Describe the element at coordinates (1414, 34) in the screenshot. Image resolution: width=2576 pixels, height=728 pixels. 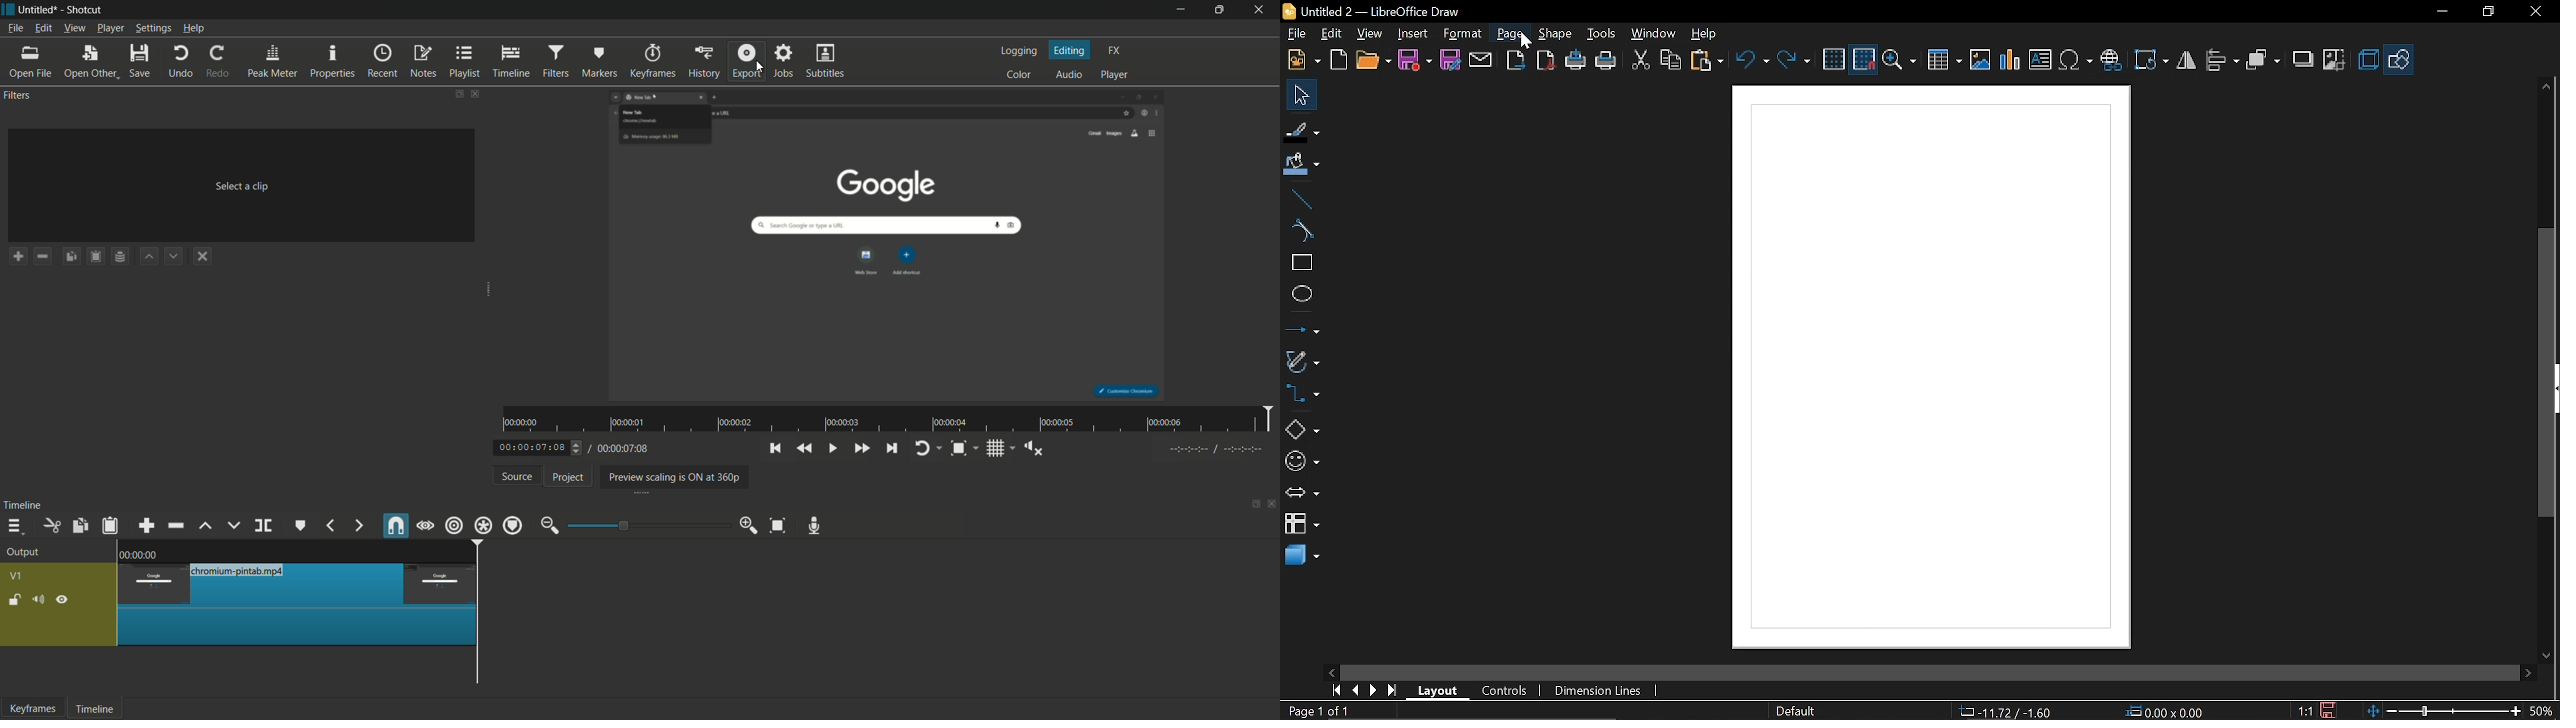
I see `Insert` at that location.